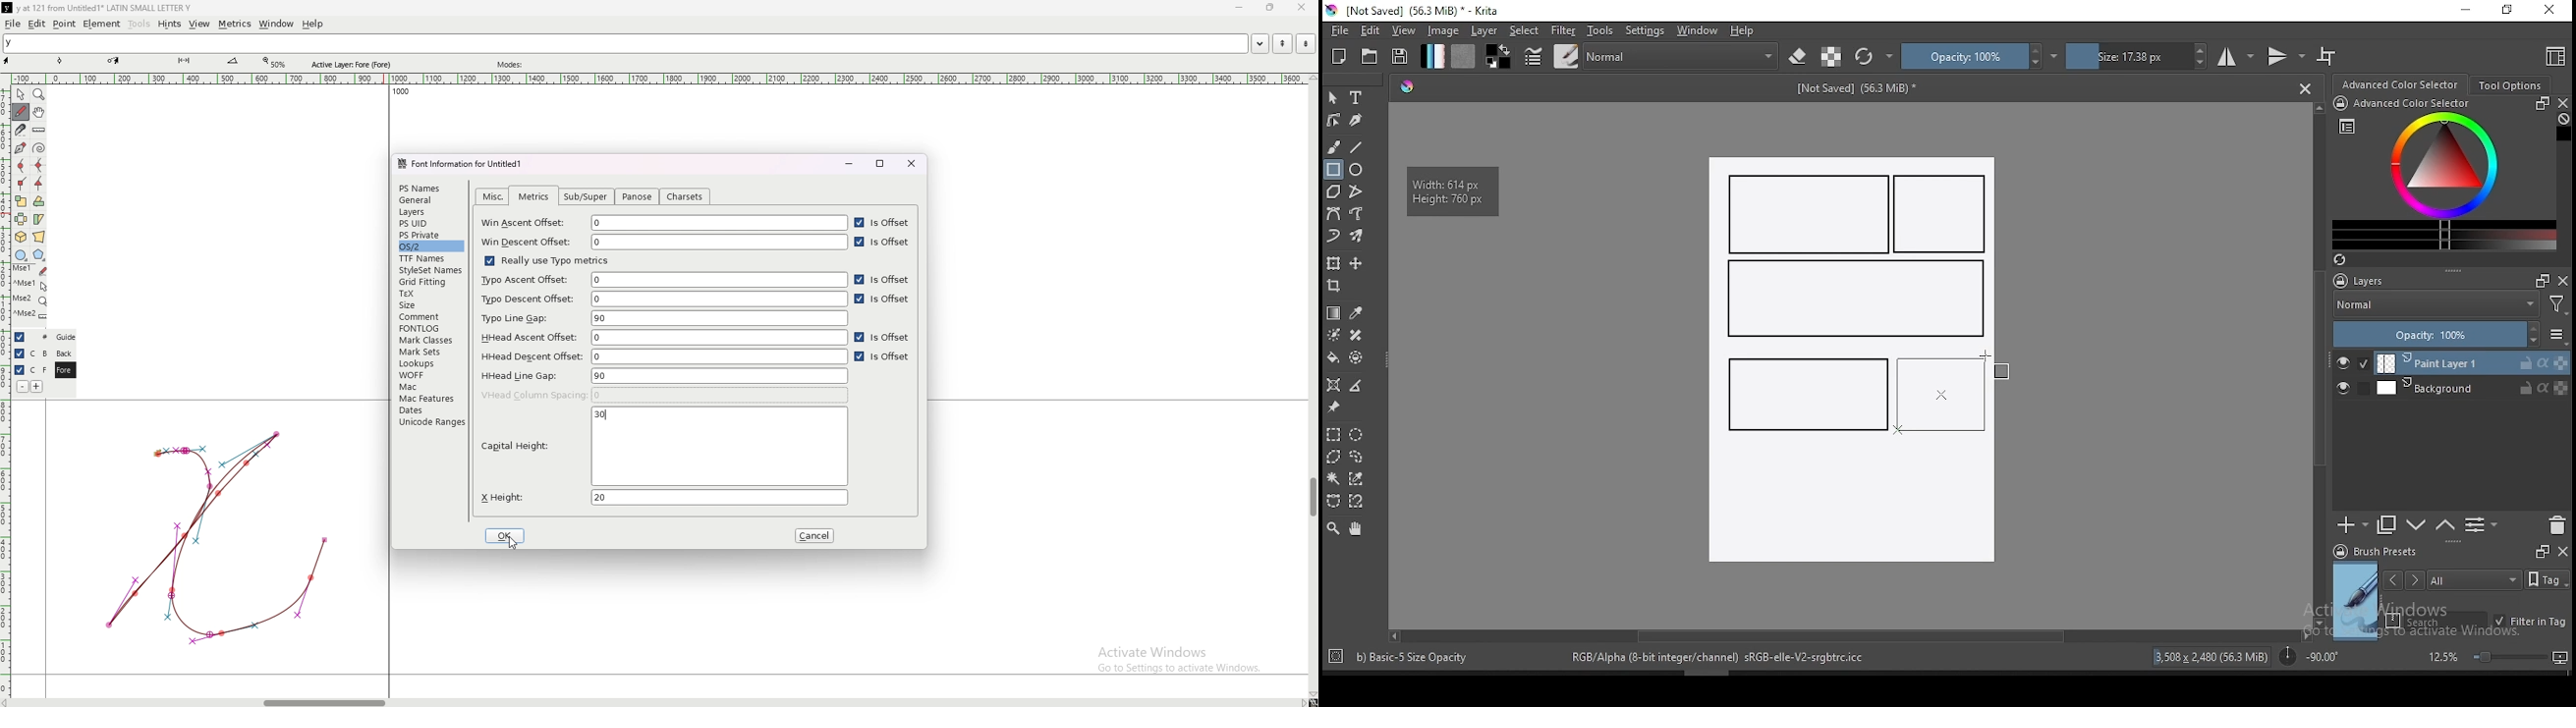 The height and width of the screenshot is (728, 2576). Describe the element at coordinates (2556, 526) in the screenshot. I see `delete layer` at that location.